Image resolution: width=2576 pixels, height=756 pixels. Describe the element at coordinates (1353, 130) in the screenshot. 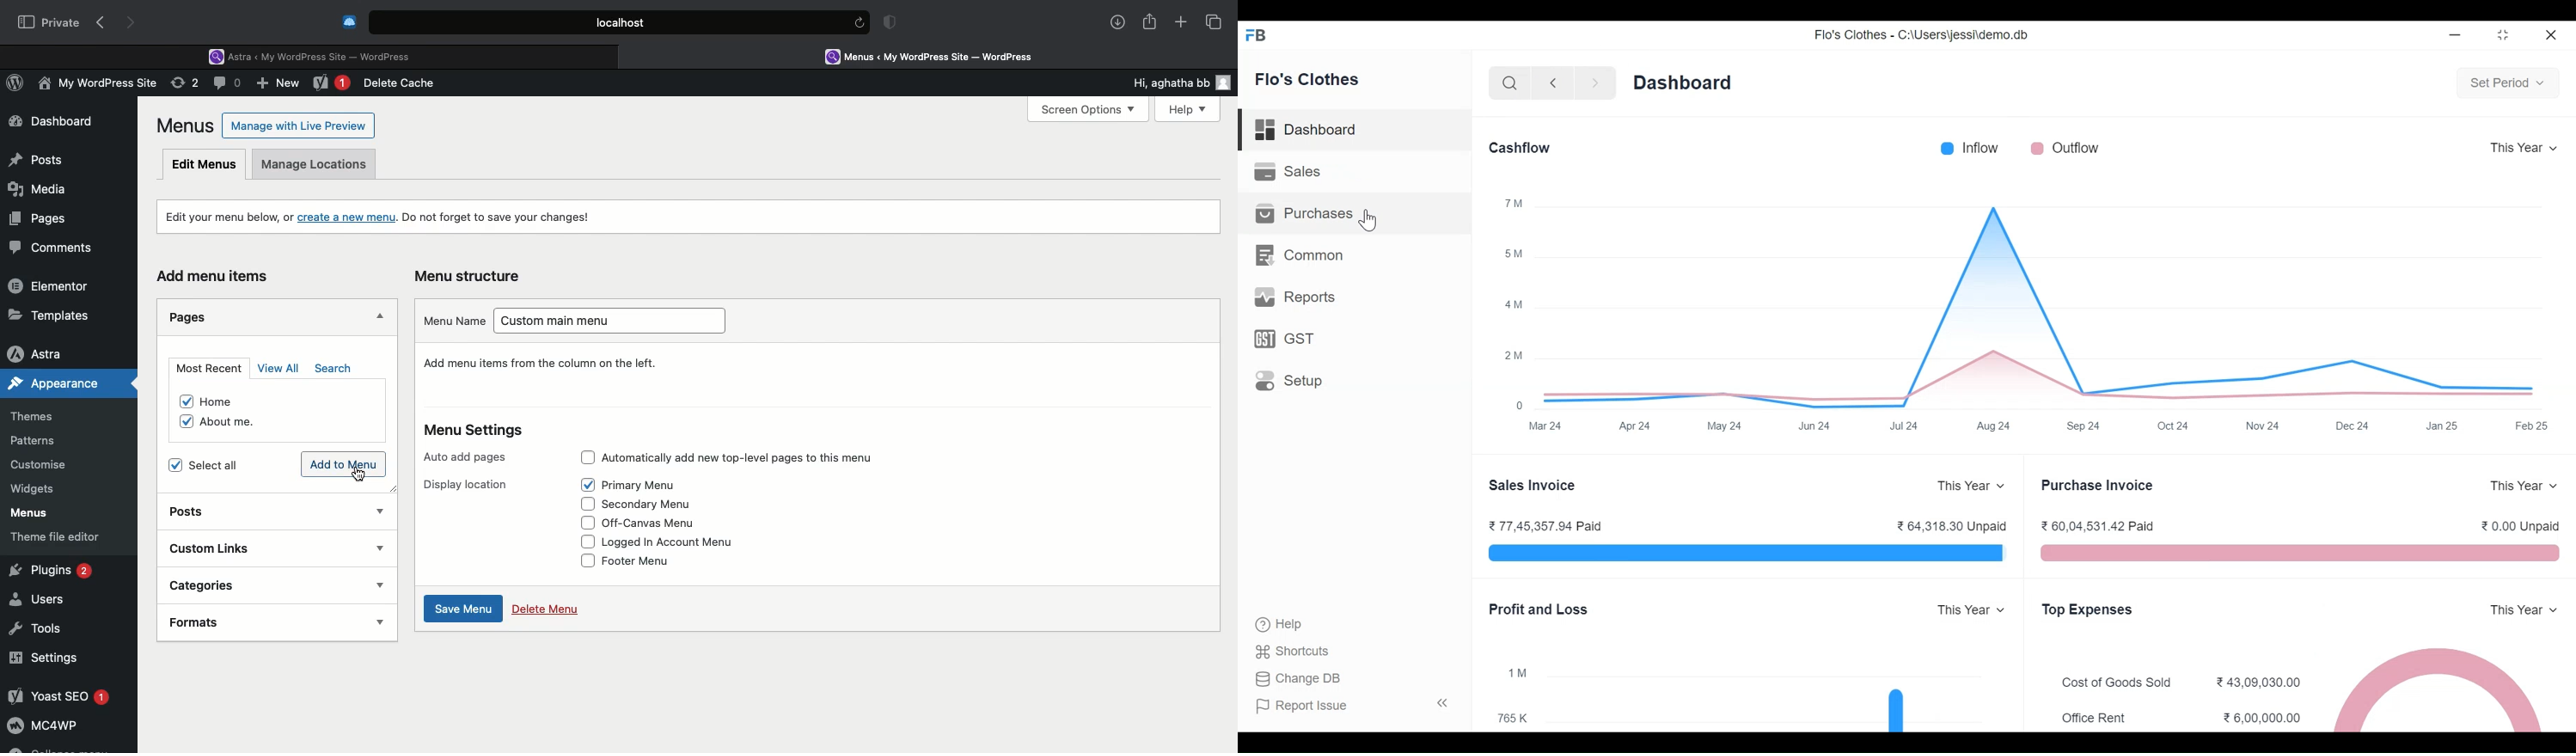

I see `Dashboard` at that location.